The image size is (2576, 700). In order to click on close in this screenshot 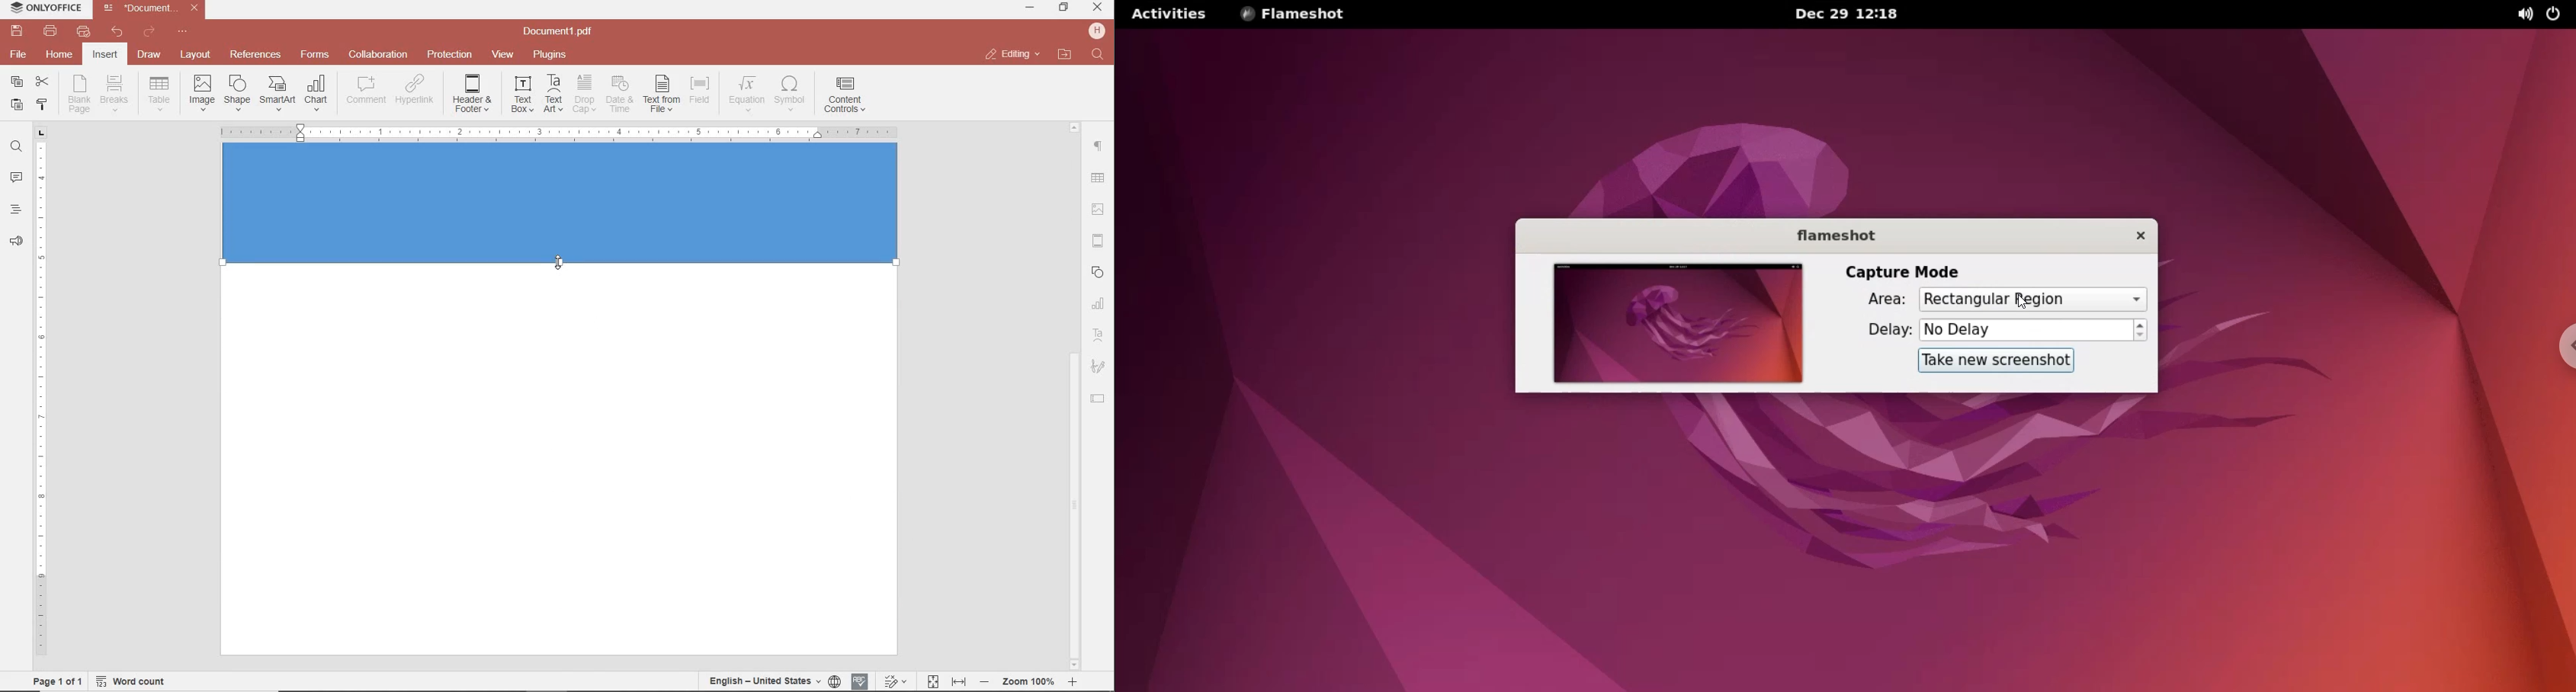, I will do `click(1012, 54)`.